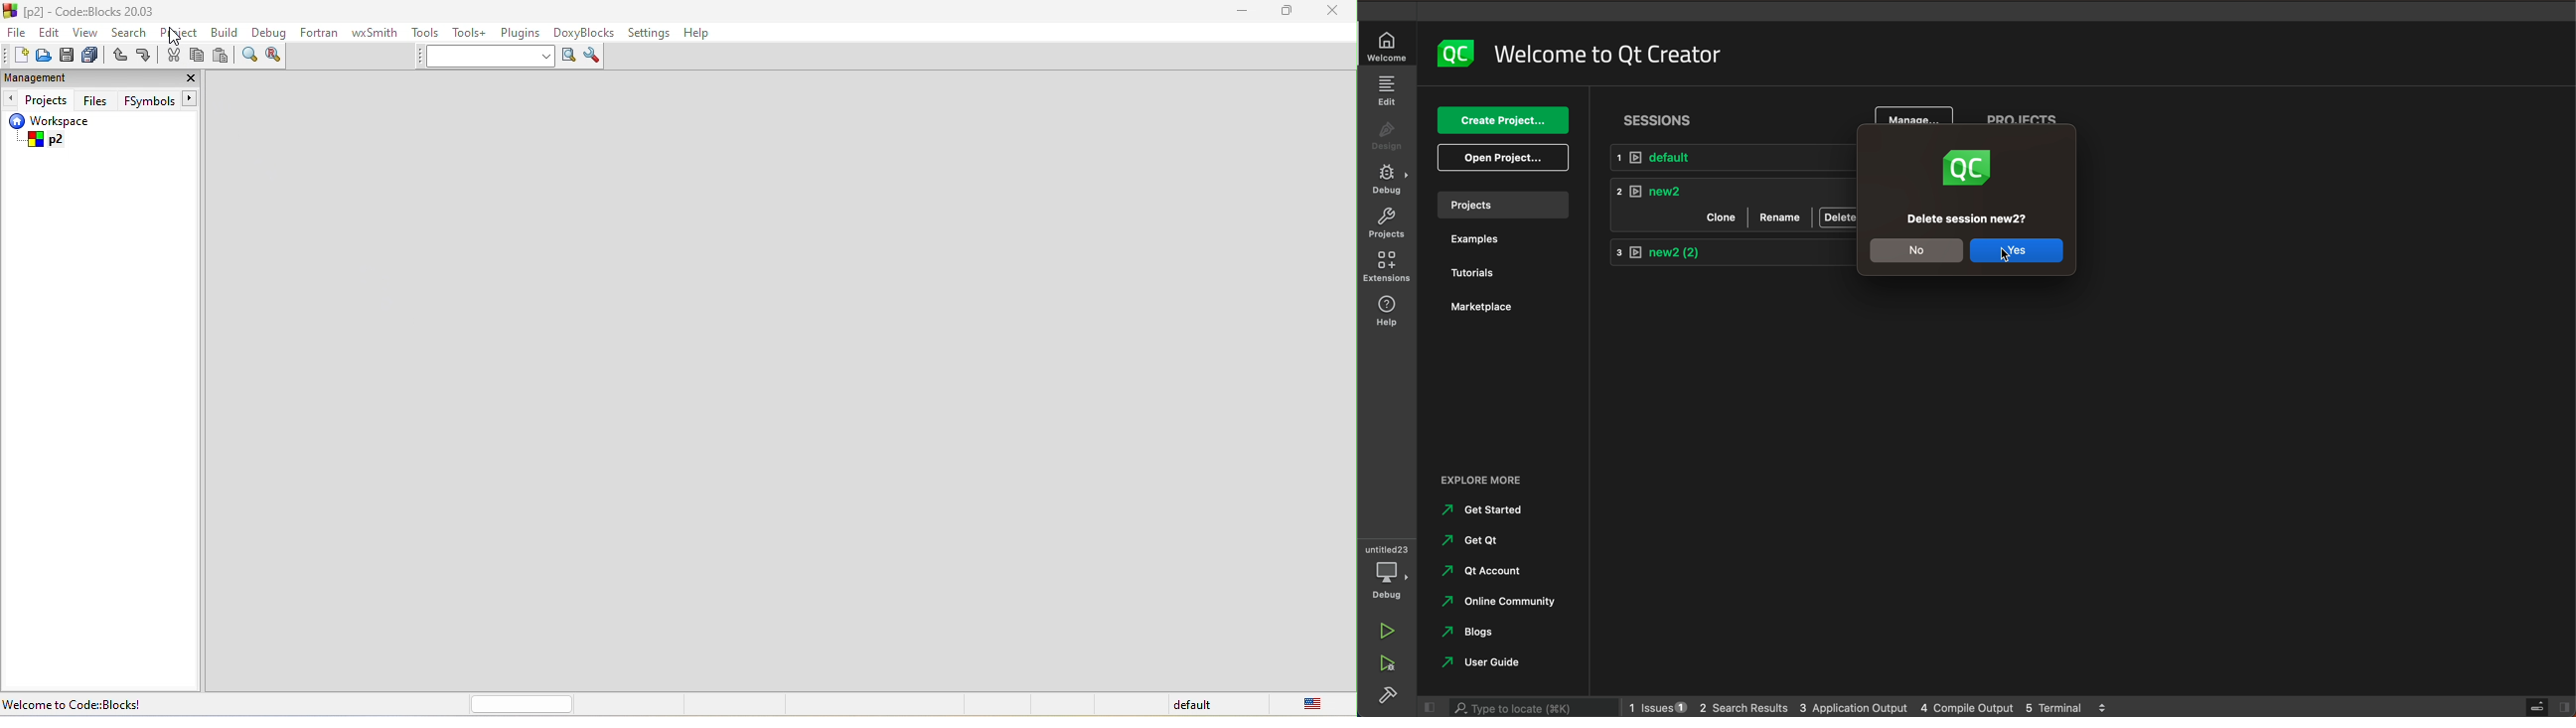 The image size is (2576, 728). Describe the element at coordinates (1837, 217) in the screenshot. I see `delete` at that location.